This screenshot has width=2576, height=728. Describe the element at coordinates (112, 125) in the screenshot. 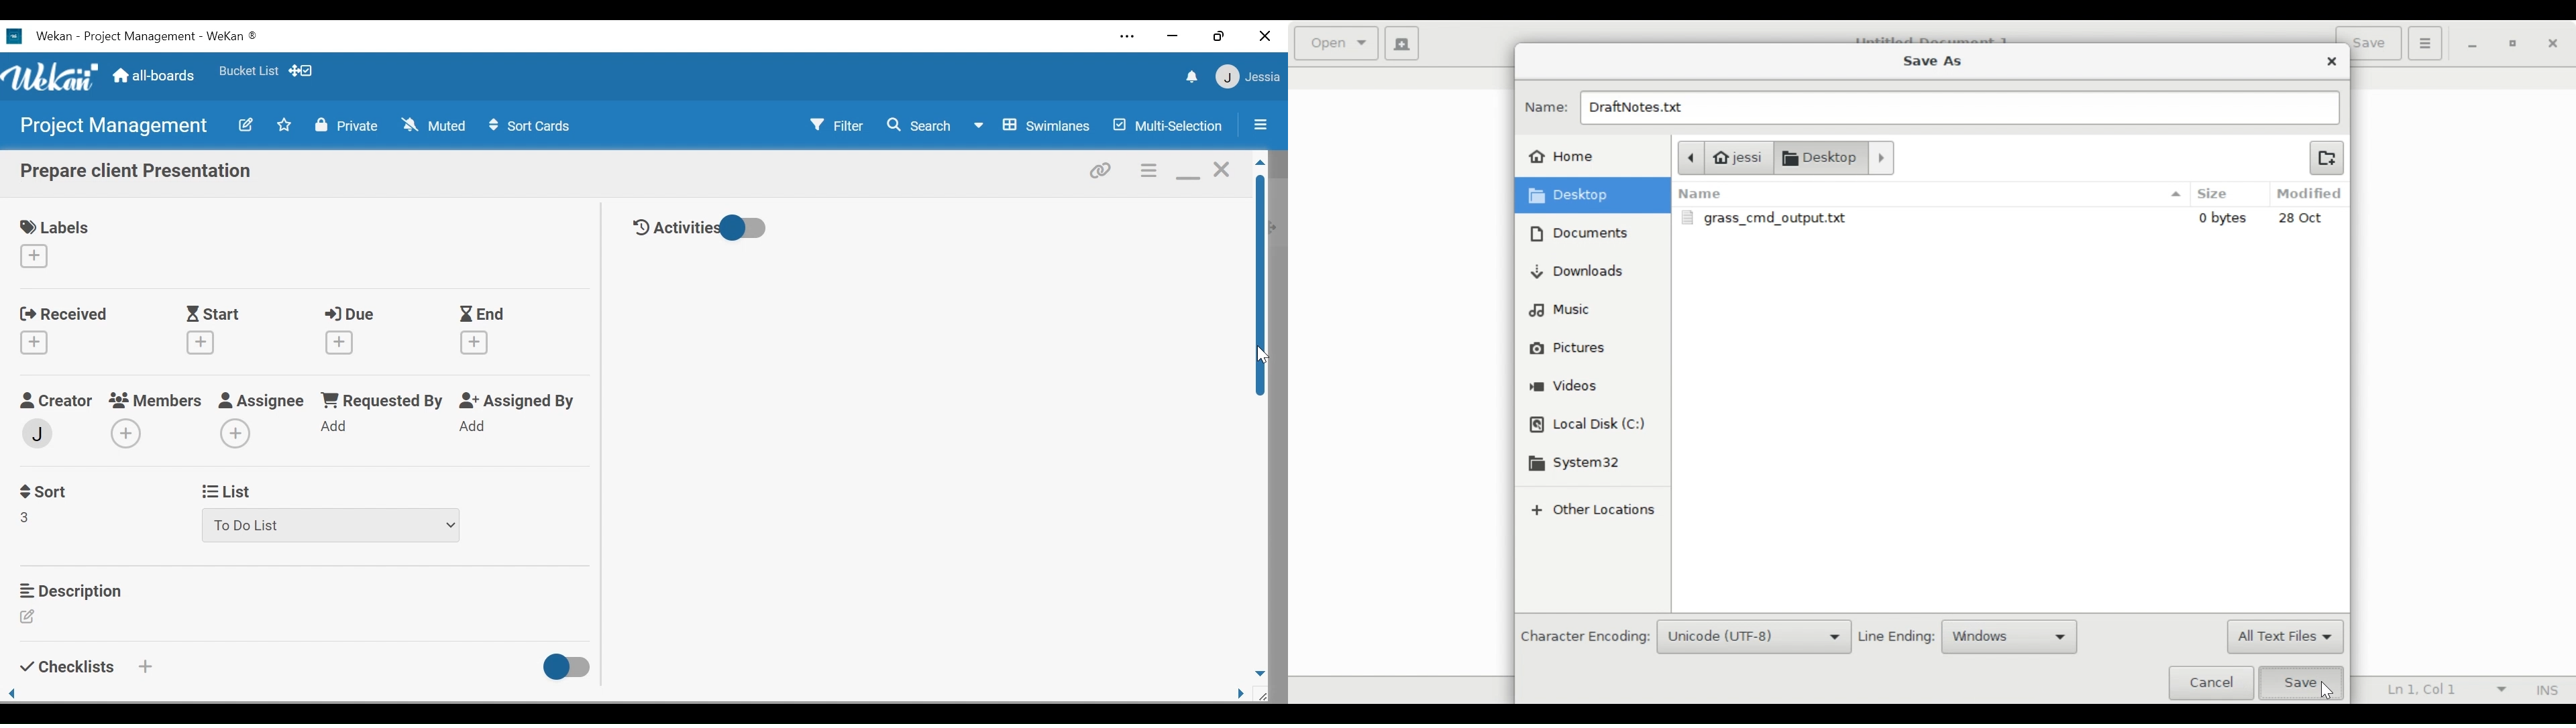

I see `Board name` at that location.